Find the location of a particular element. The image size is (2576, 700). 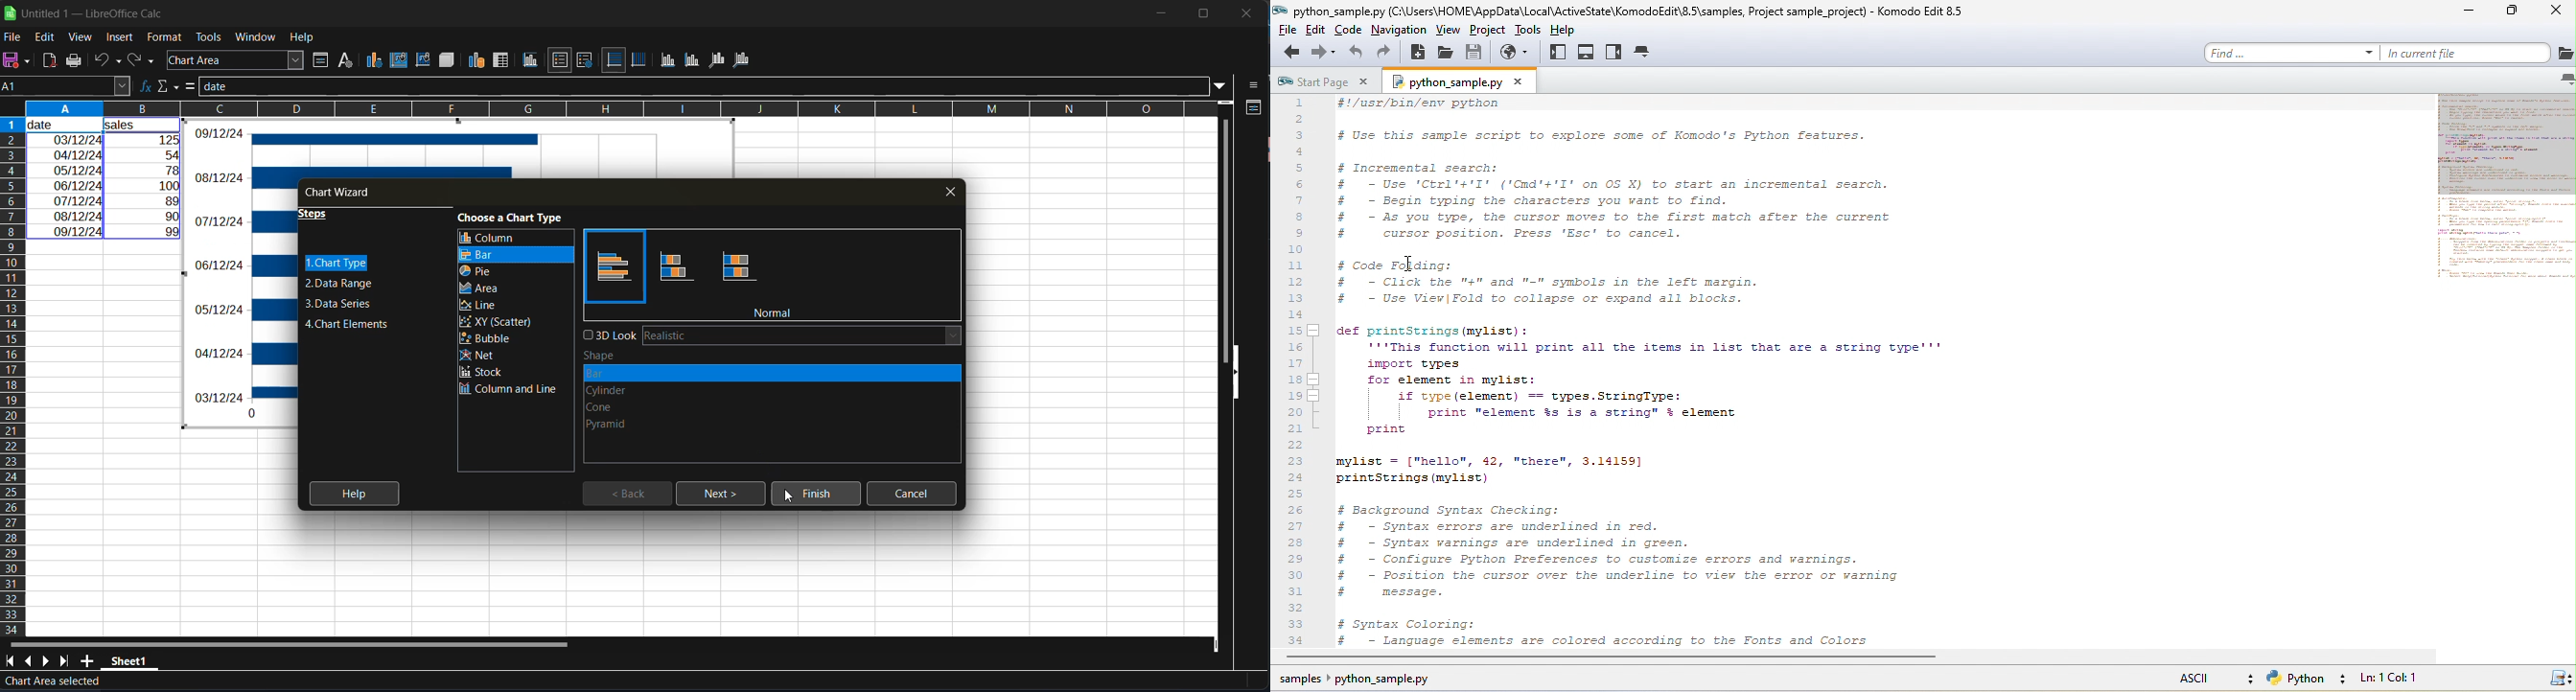

formula is located at coordinates (189, 87).